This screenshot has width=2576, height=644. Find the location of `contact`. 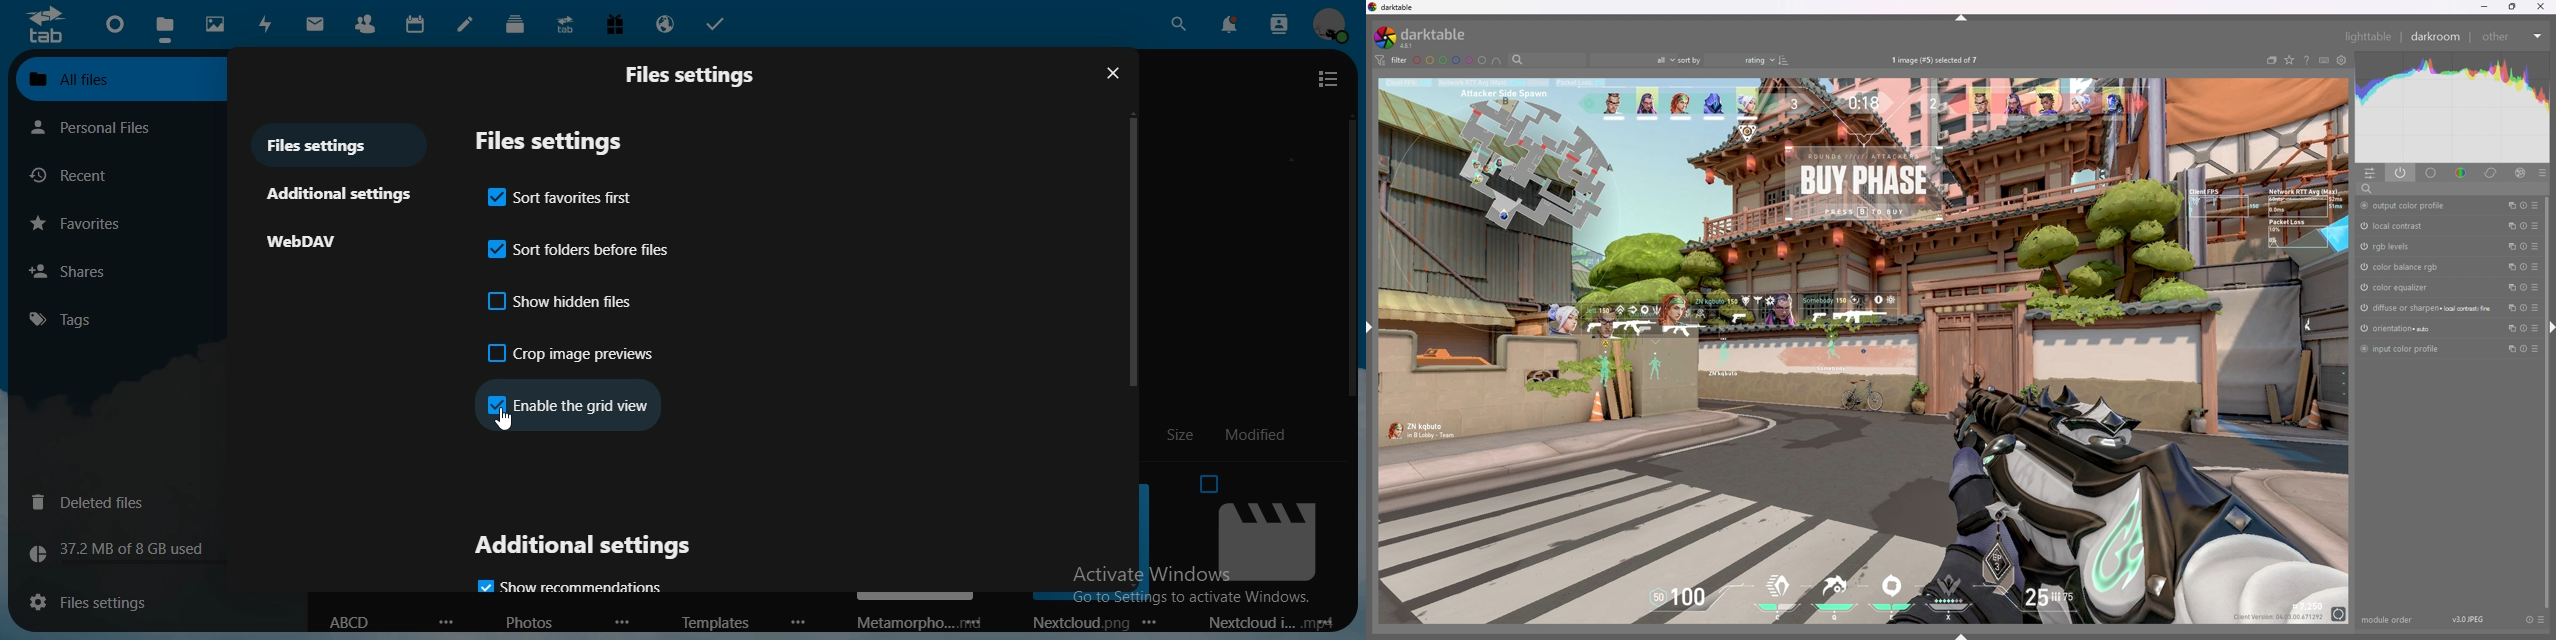

contact is located at coordinates (366, 22).